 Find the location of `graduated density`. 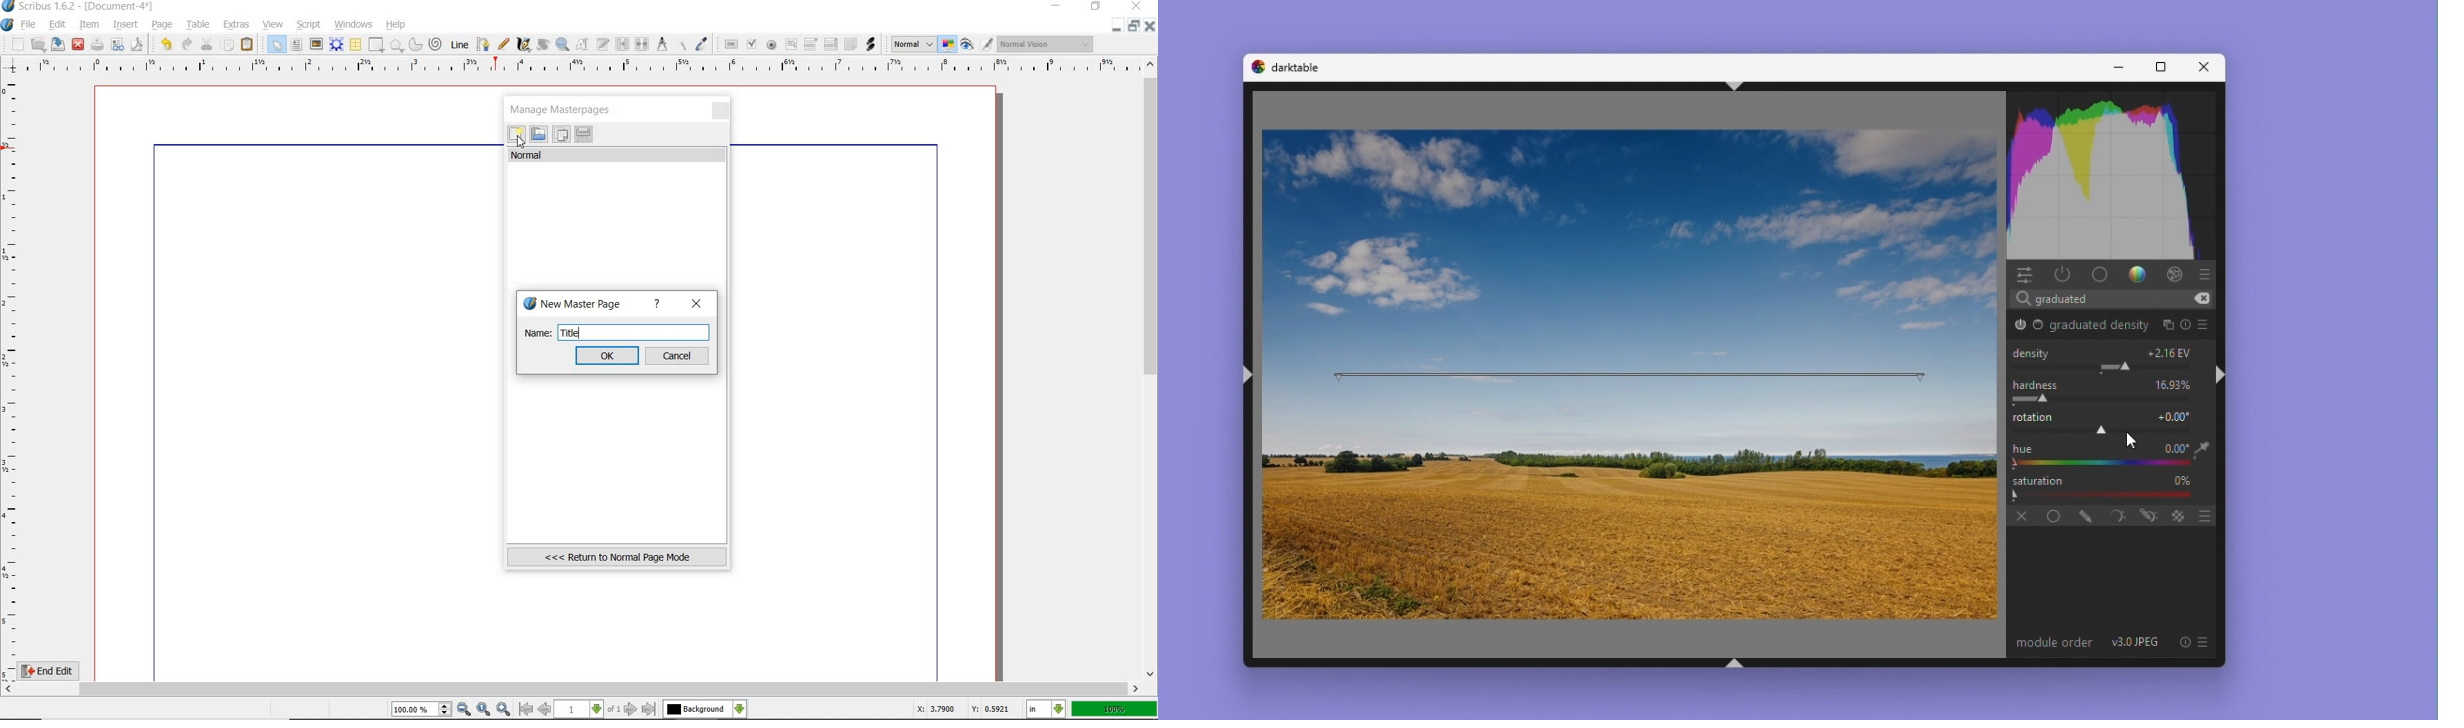

graduated density is located at coordinates (2099, 327).